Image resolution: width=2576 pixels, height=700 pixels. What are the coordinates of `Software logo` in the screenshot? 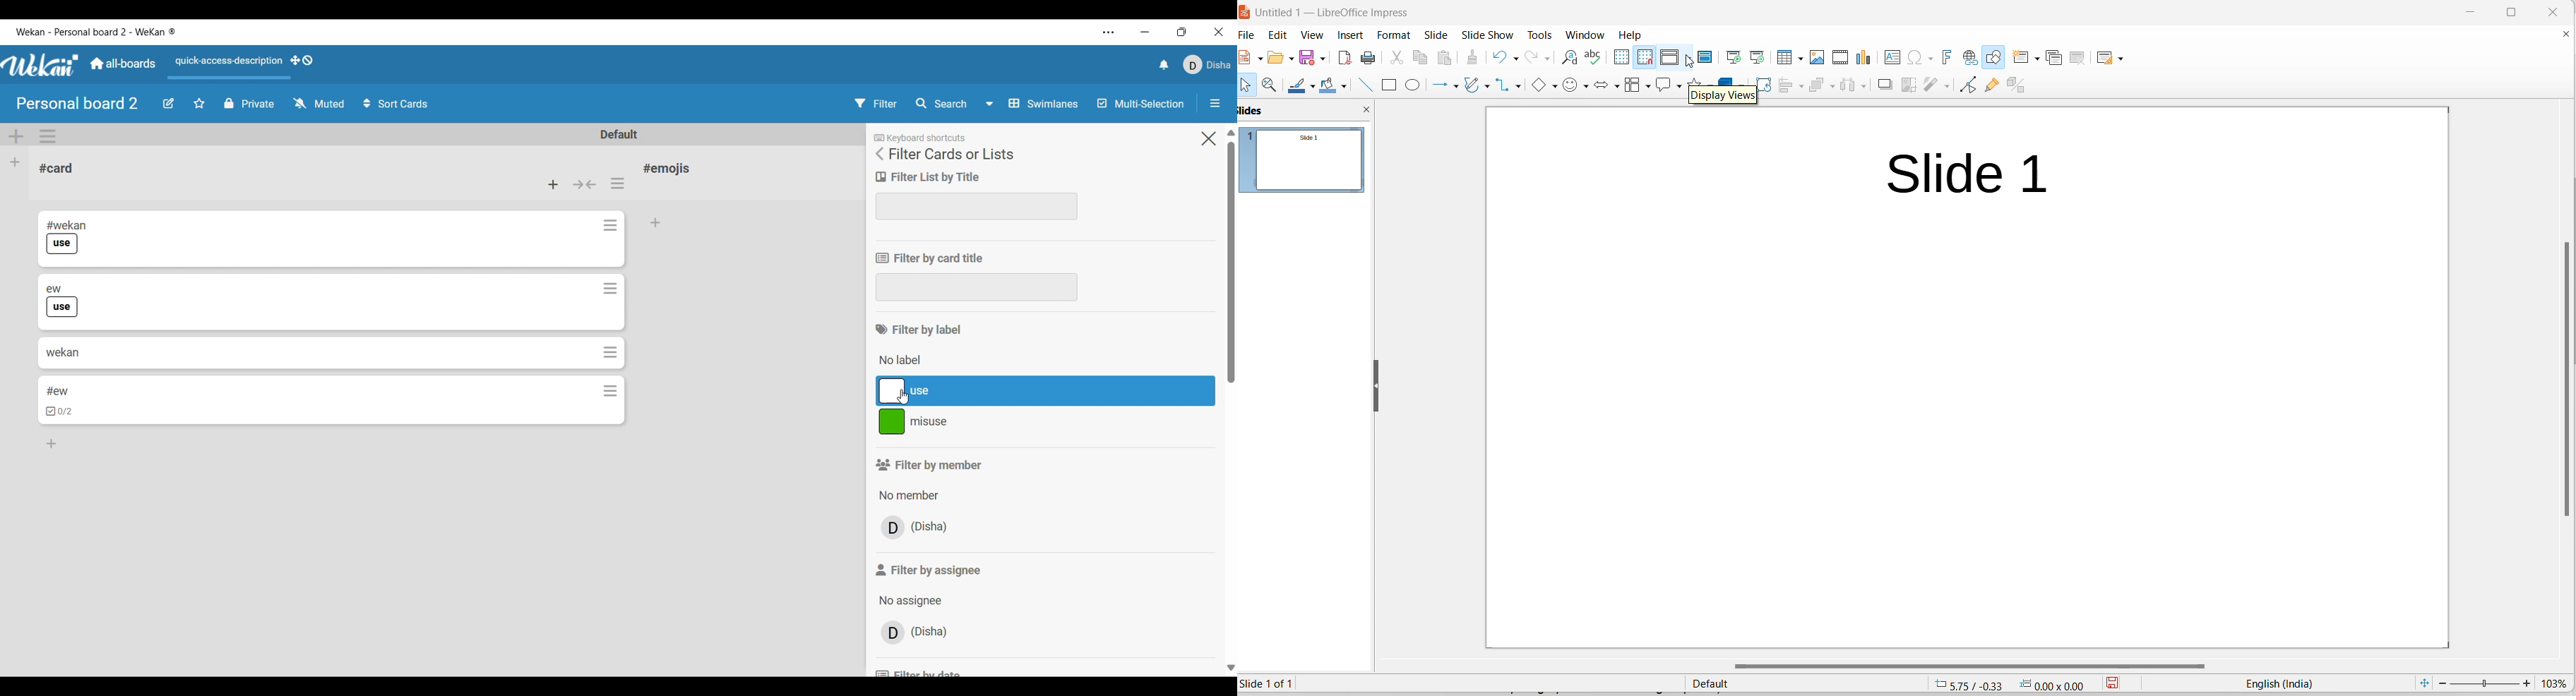 It's located at (41, 65).